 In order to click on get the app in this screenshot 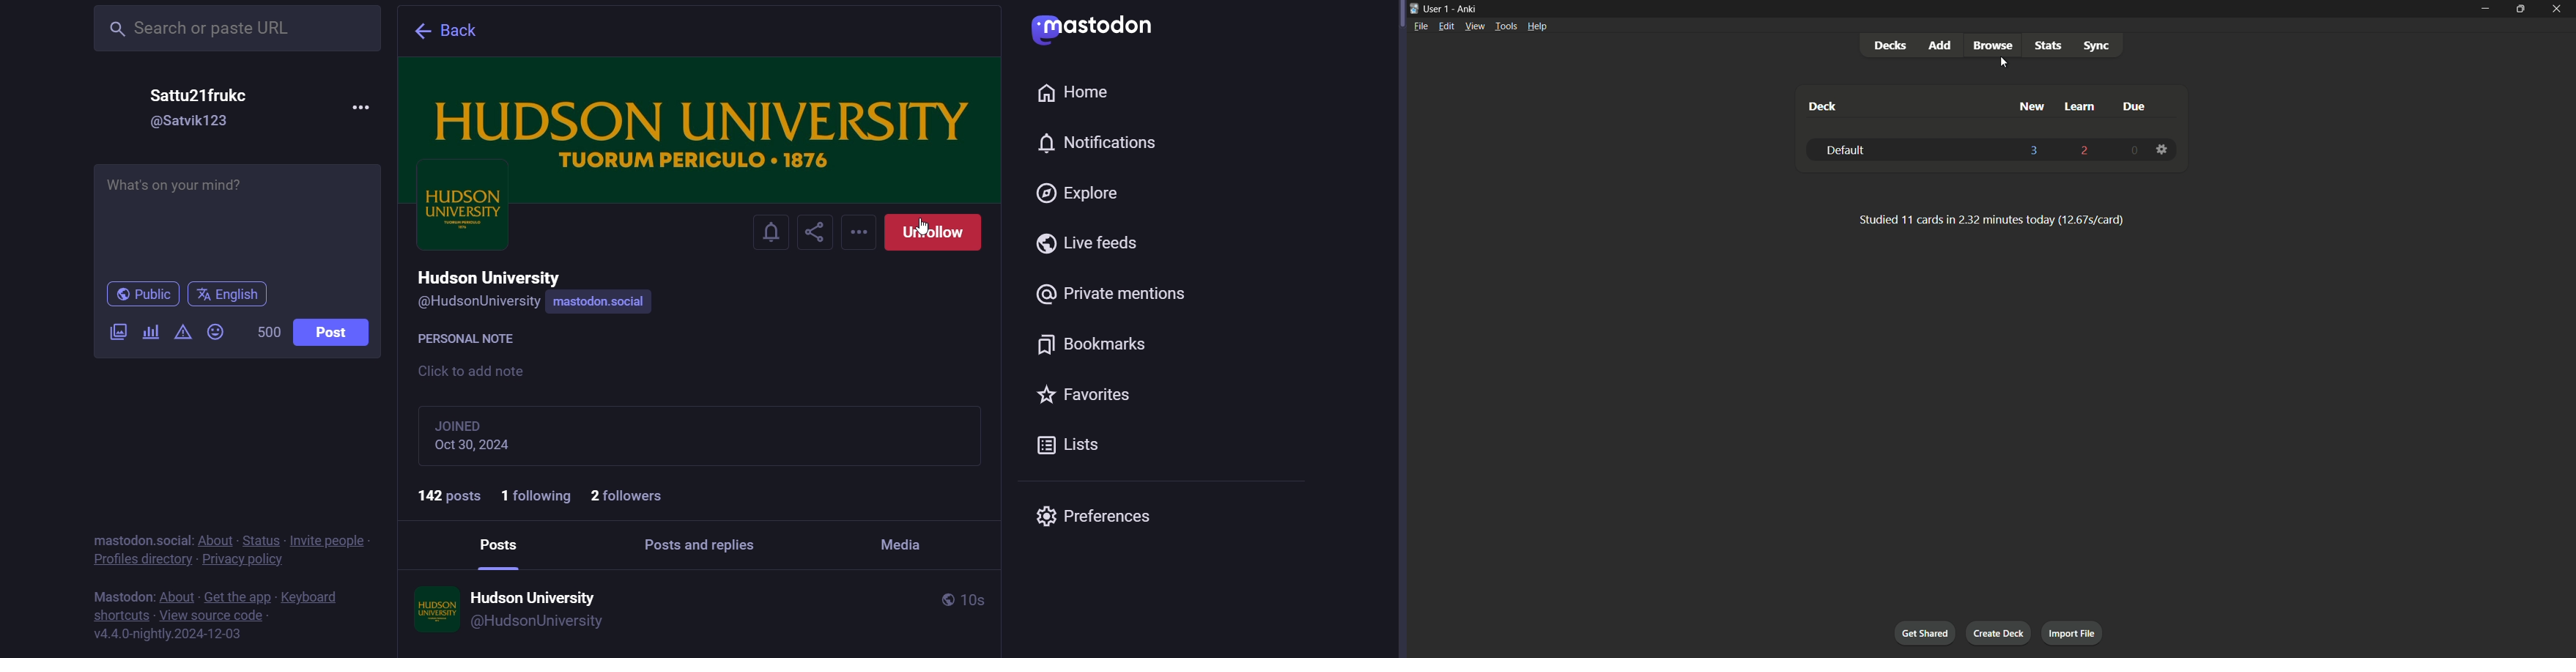, I will do `click(238, 597)`.